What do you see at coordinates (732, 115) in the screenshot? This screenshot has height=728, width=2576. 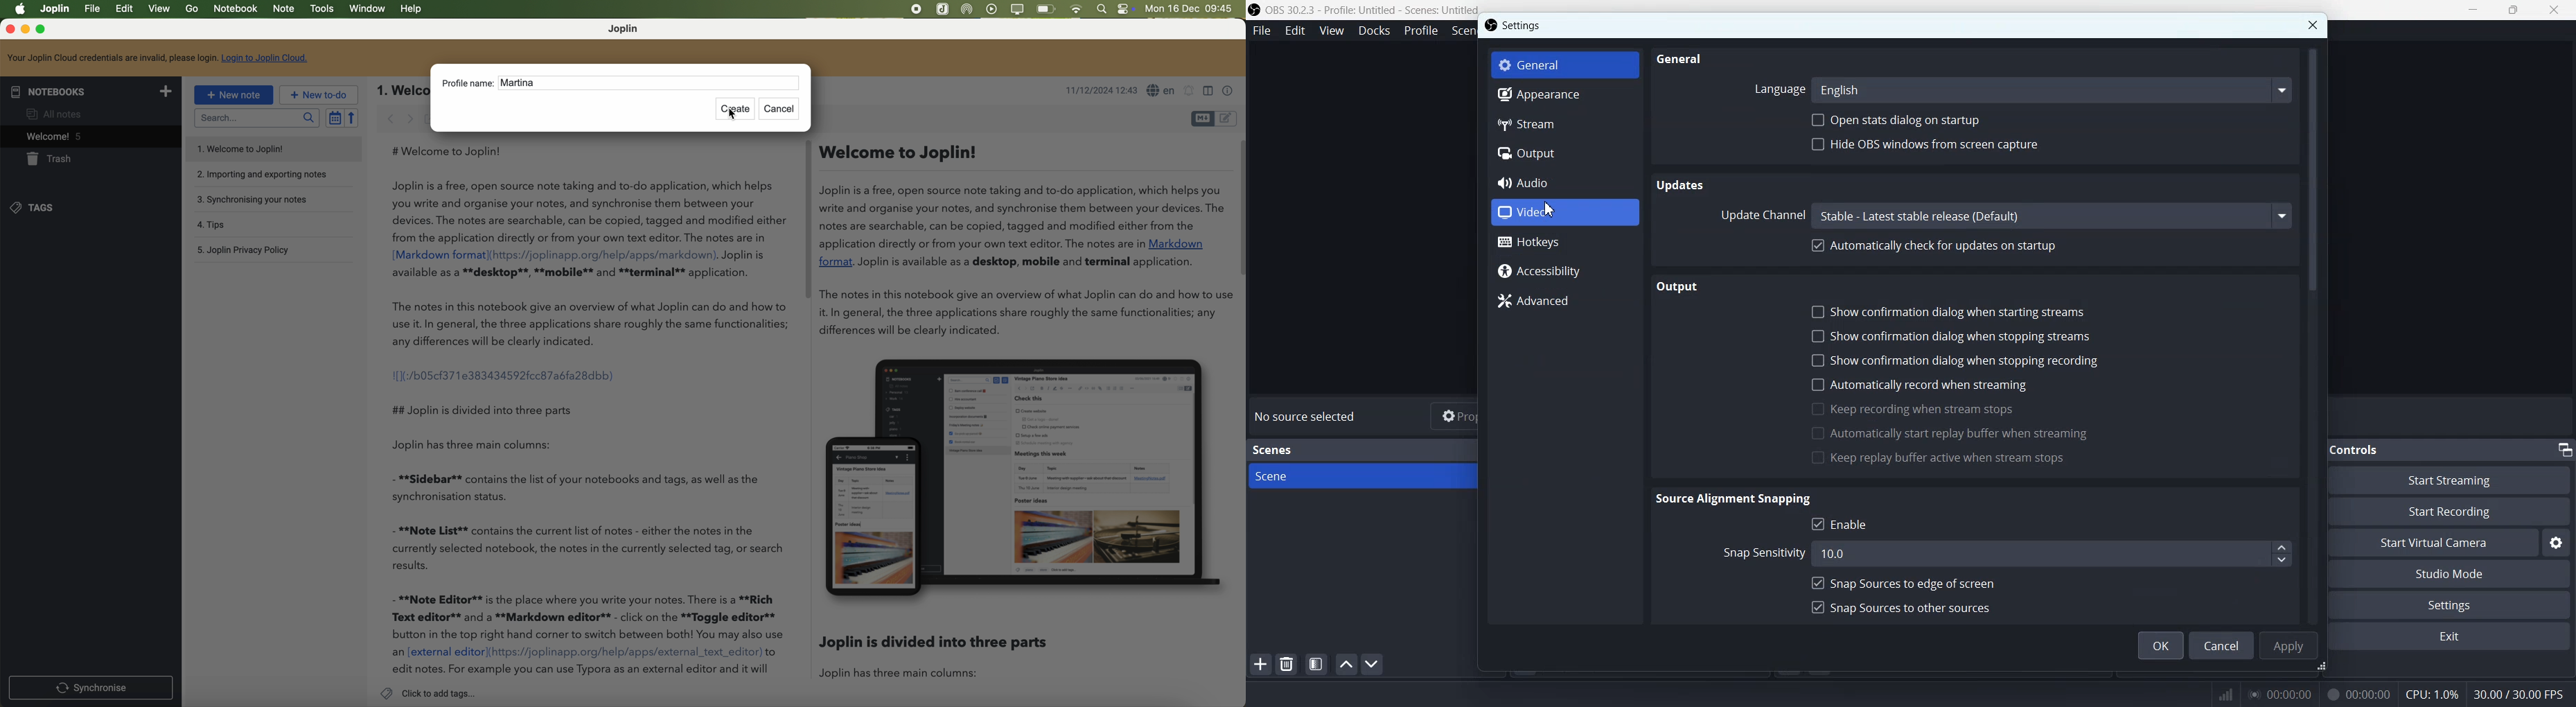 I see `Cursor` at bounding box center [732, 115].